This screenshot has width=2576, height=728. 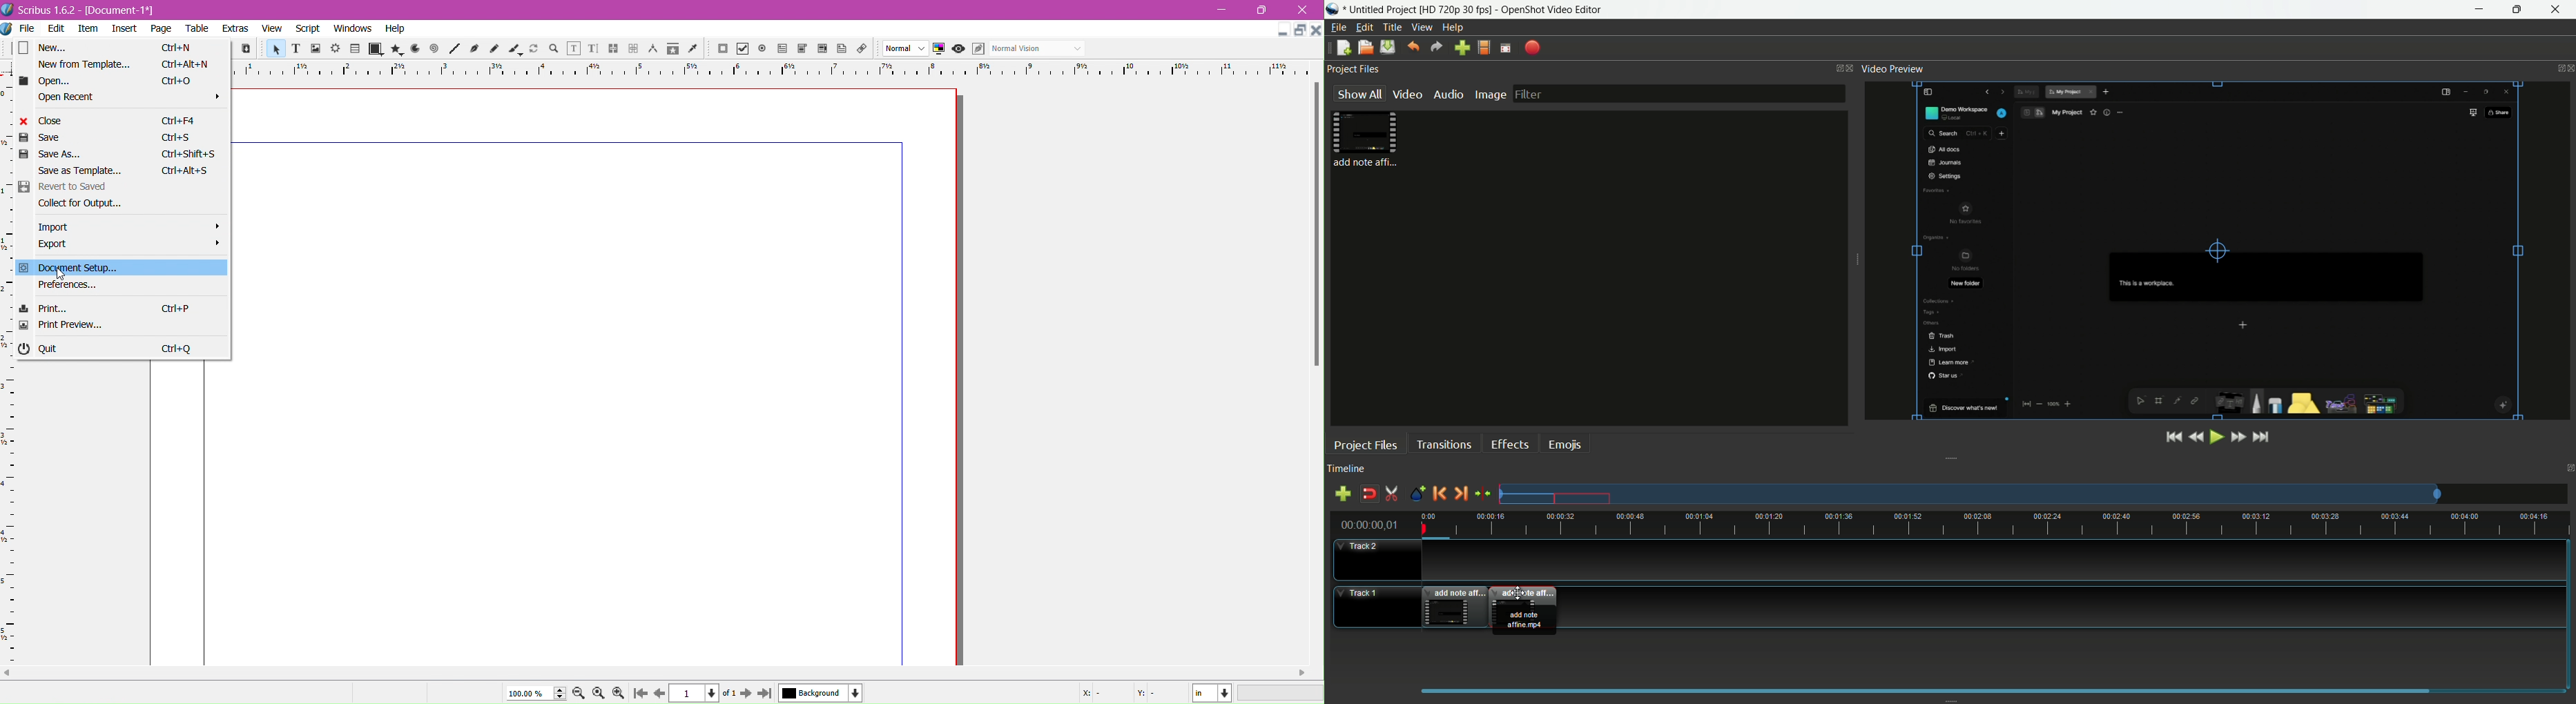 What do you see at coordinates (315, 50) in the screenshot?
I see `image frame` at bounding box center [315, 50].